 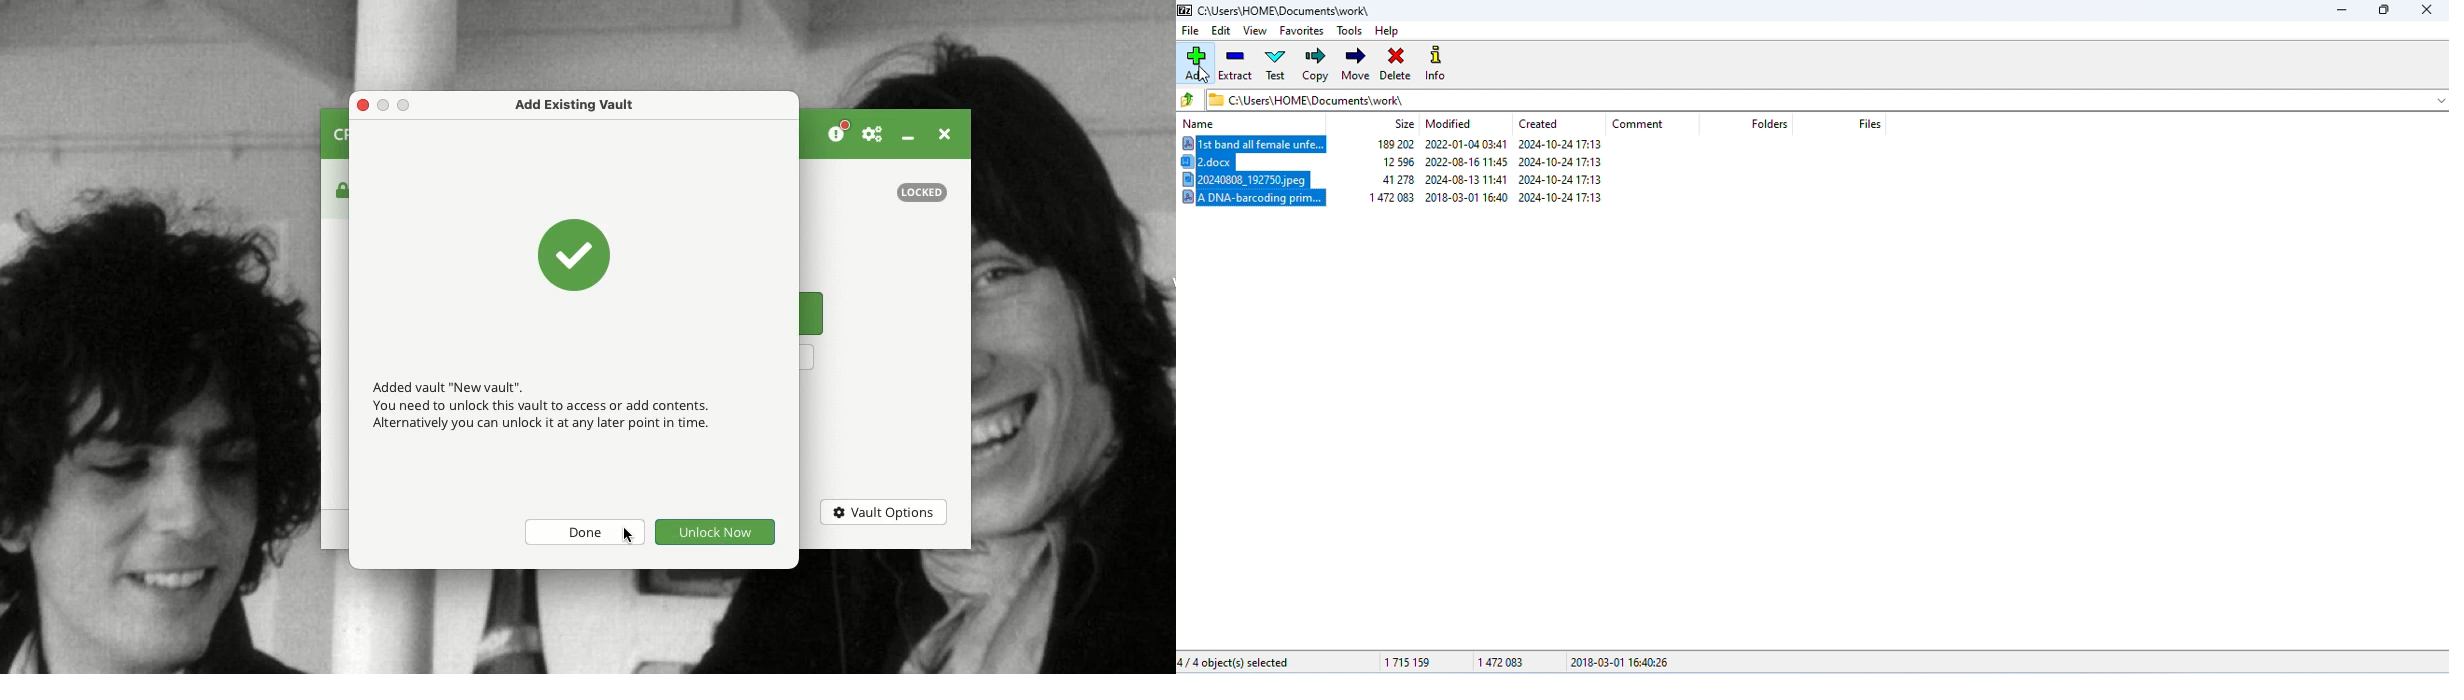 I want to click on move, so click(x=1355, y=64).